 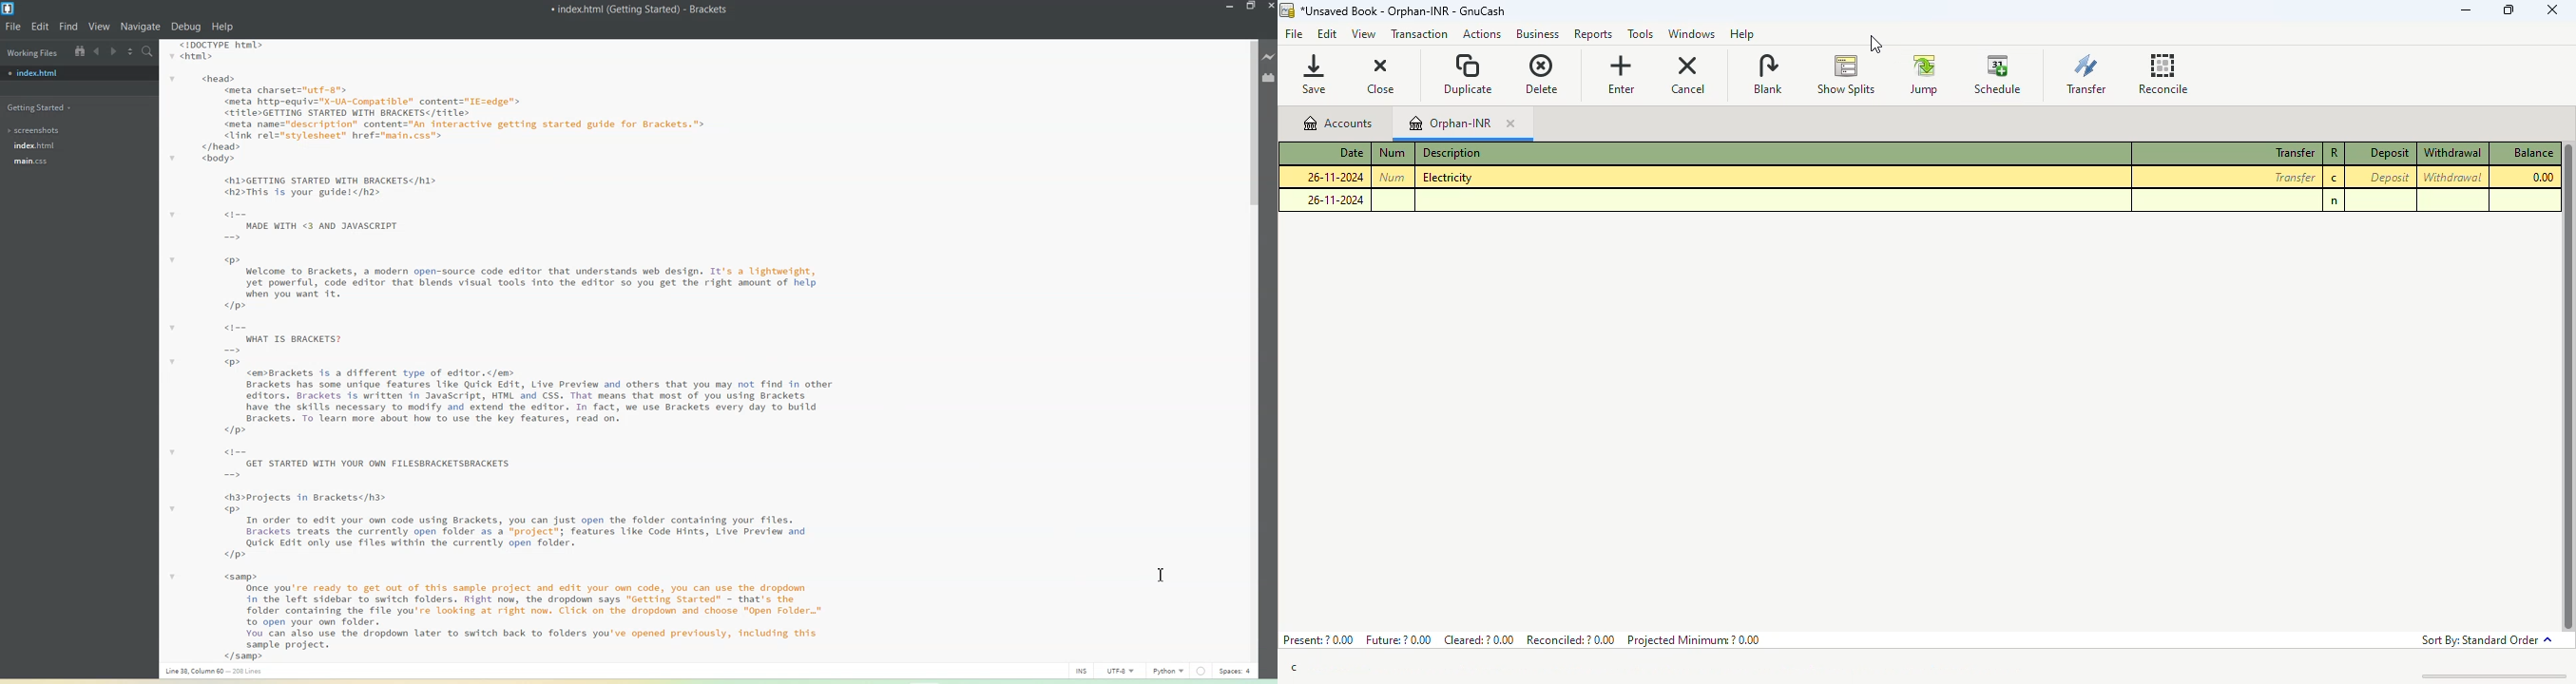 What do you see at coordinates (1252, 7) in the screenshot?
I see `Maximize` at bounding box center [1252, 7].